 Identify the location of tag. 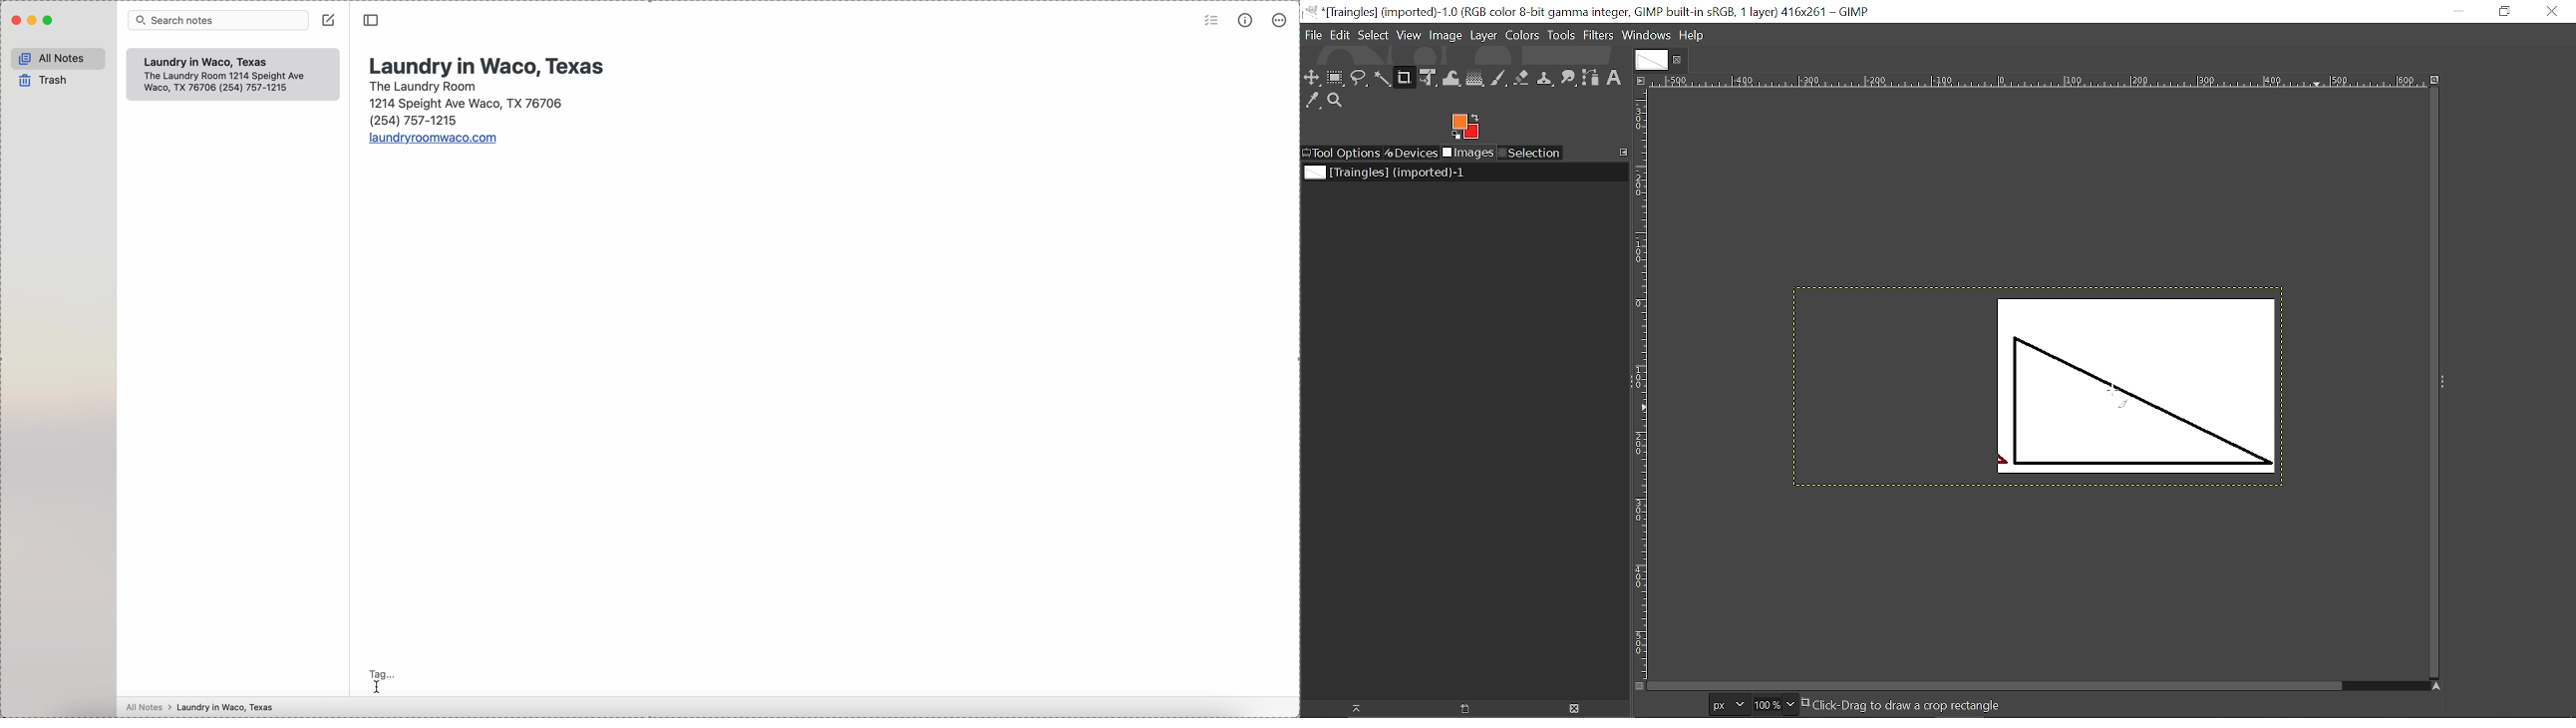
(382, 670).